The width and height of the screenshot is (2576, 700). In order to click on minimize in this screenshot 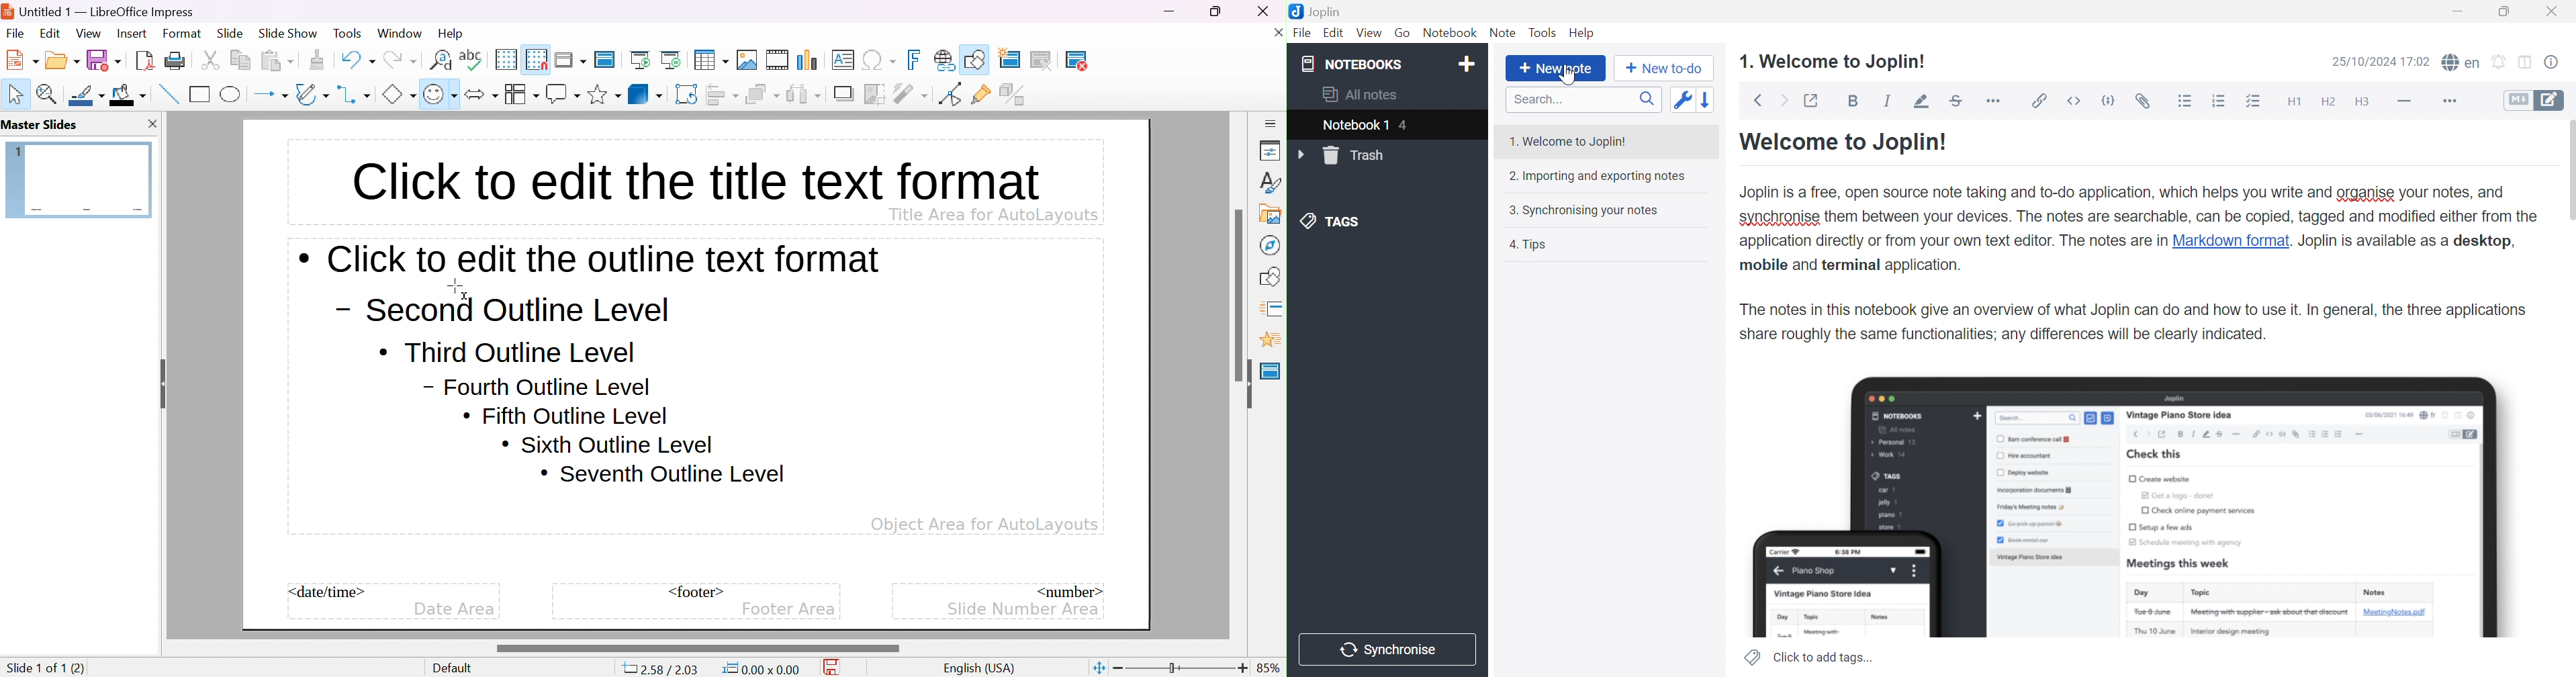, I will do `click(1171, 11)`.